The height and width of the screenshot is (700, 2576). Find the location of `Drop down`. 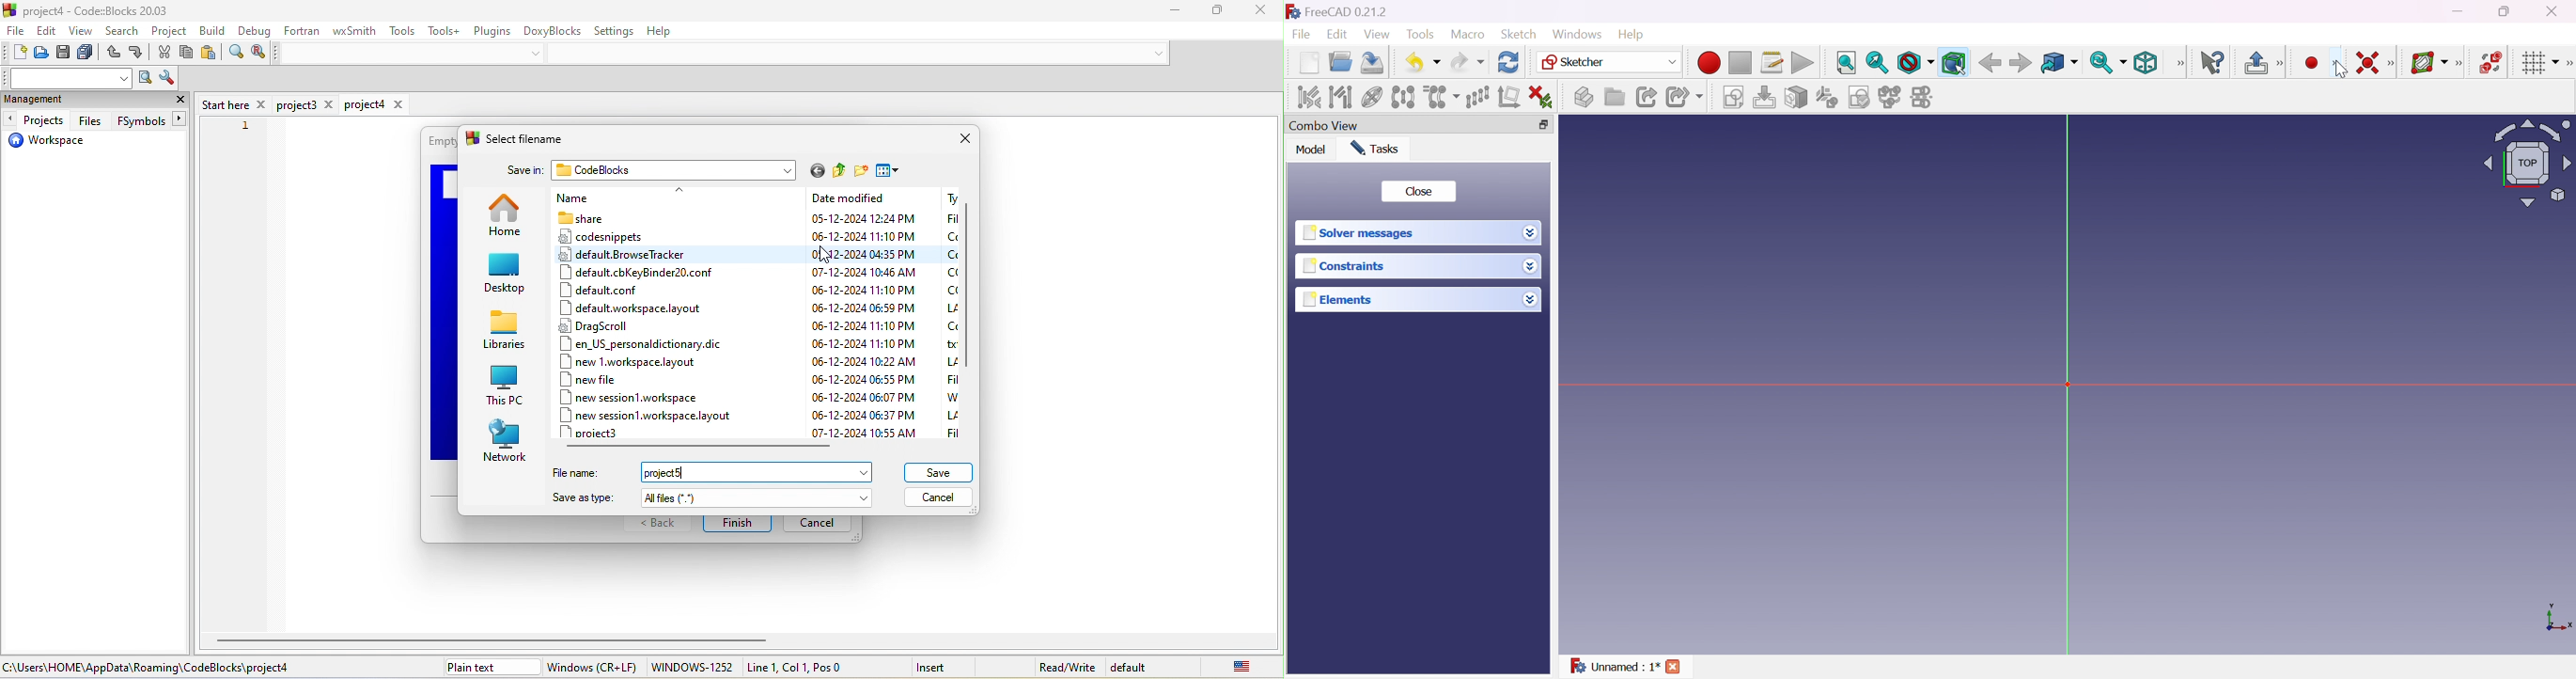

Drop down is located at coordinates (1531, 232).